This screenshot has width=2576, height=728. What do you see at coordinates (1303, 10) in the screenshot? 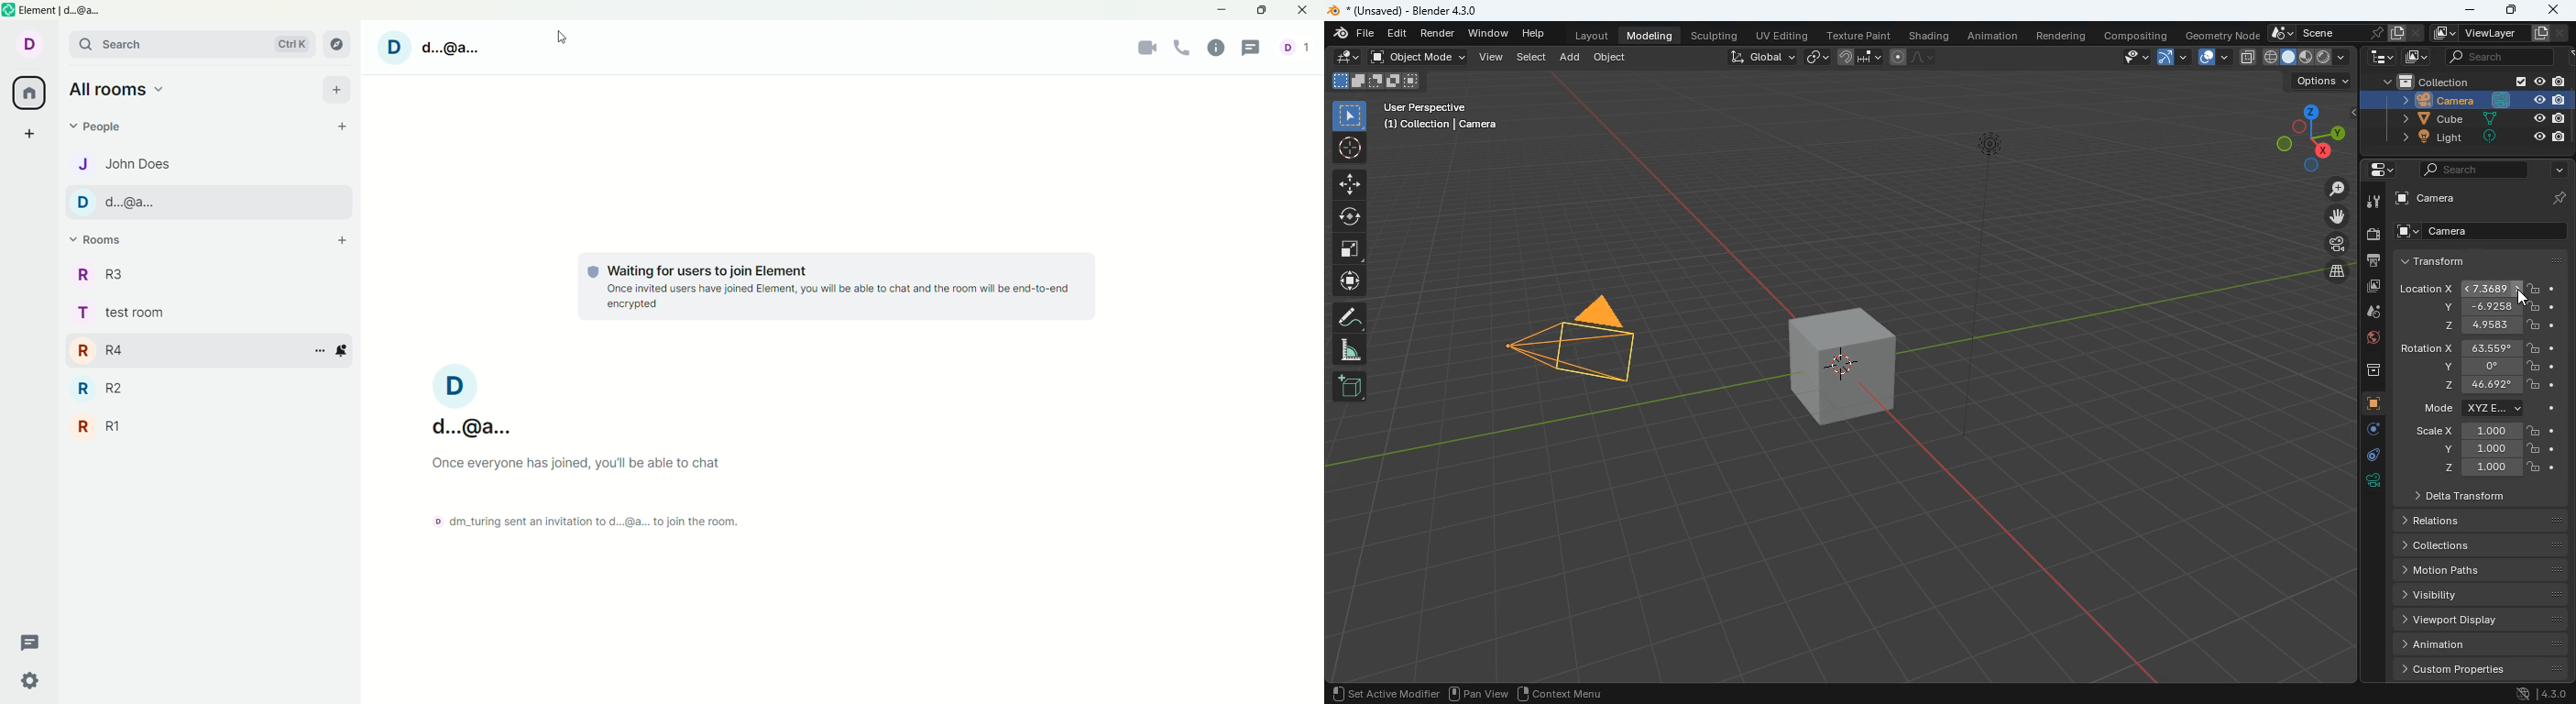
I see `close` at bounding box center [1303, 10].